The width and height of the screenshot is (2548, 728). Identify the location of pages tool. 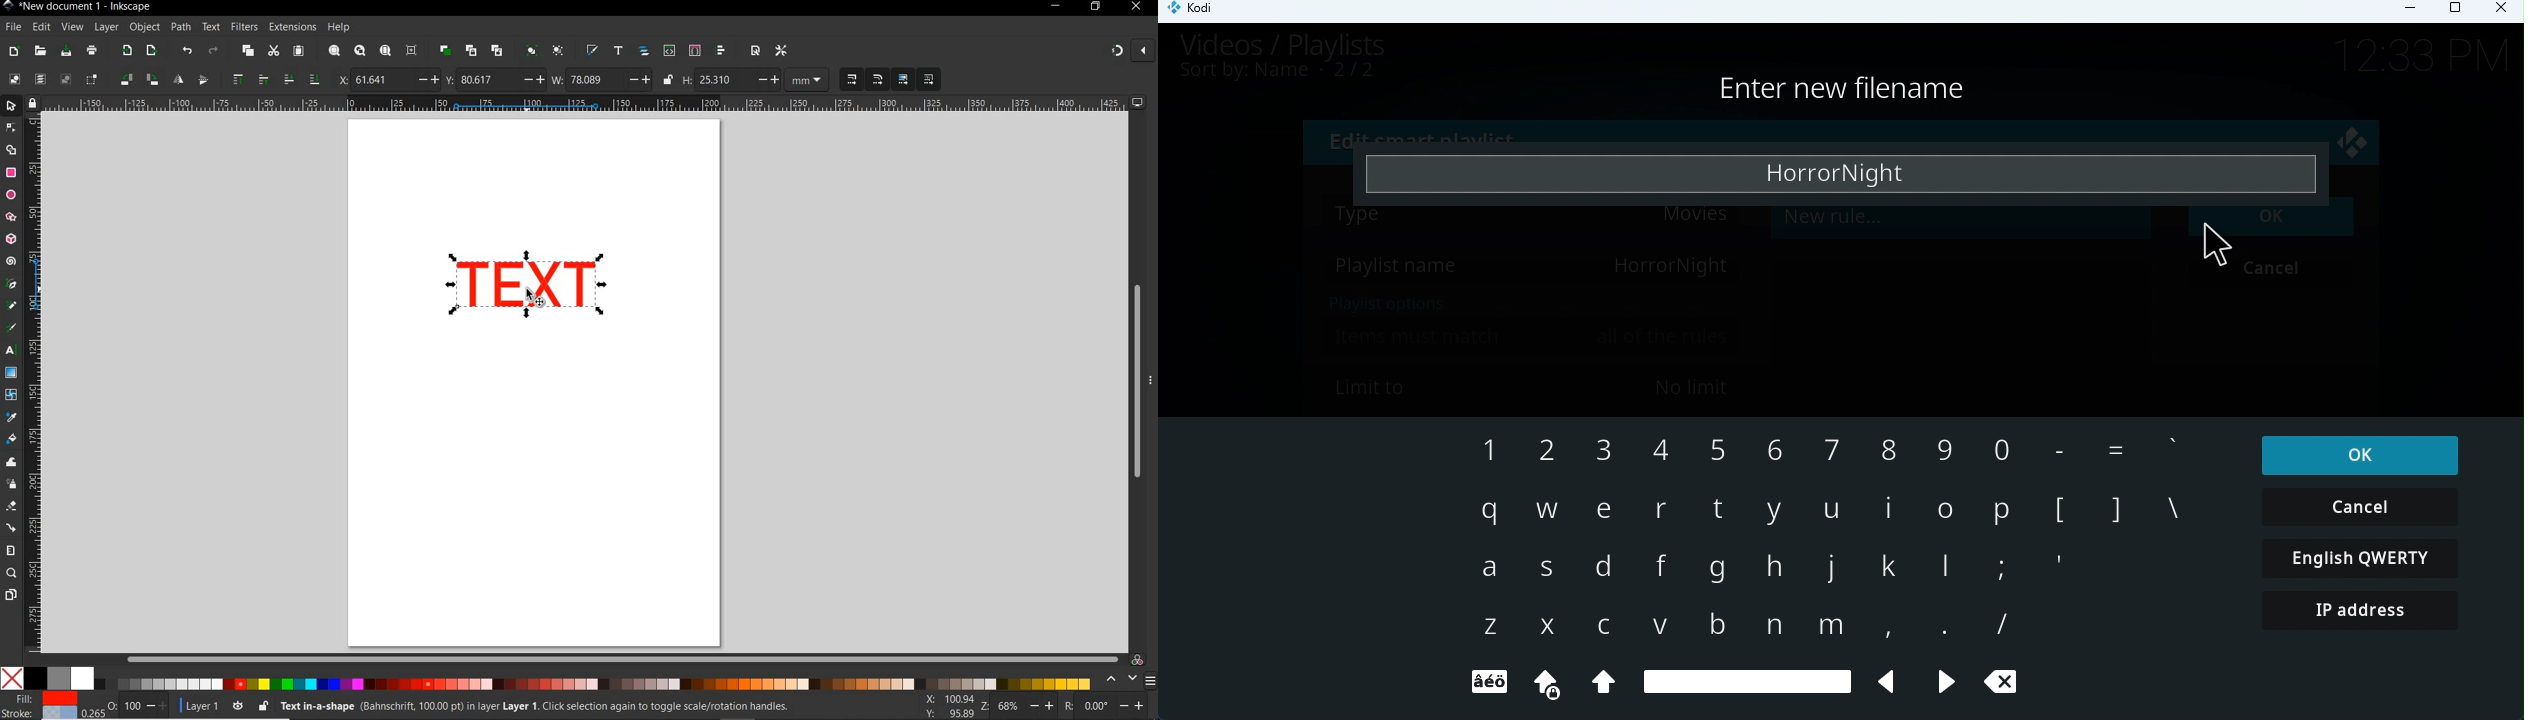
(10, 595).